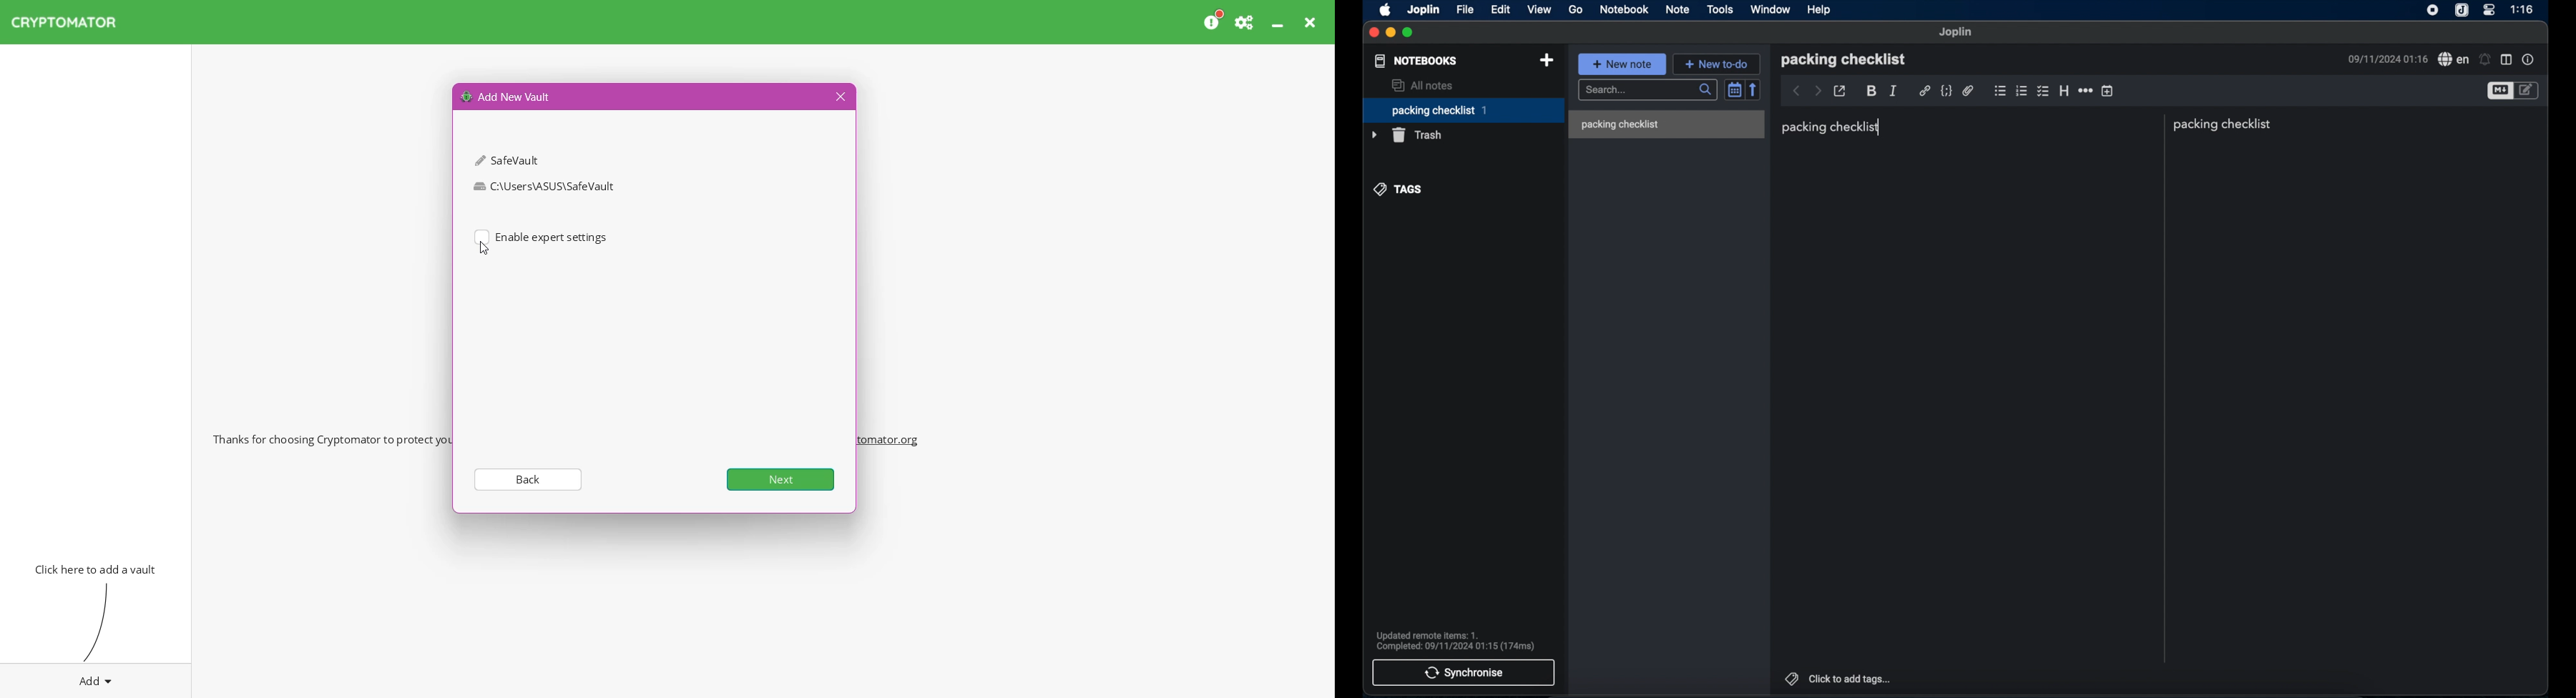 Image resolution: width=2576 pixels, height=700 pixels. What do you see at coordinates (2043, 92) in the screenshot?
I see `bulleted checklist` at bounding box center [2043, 92].